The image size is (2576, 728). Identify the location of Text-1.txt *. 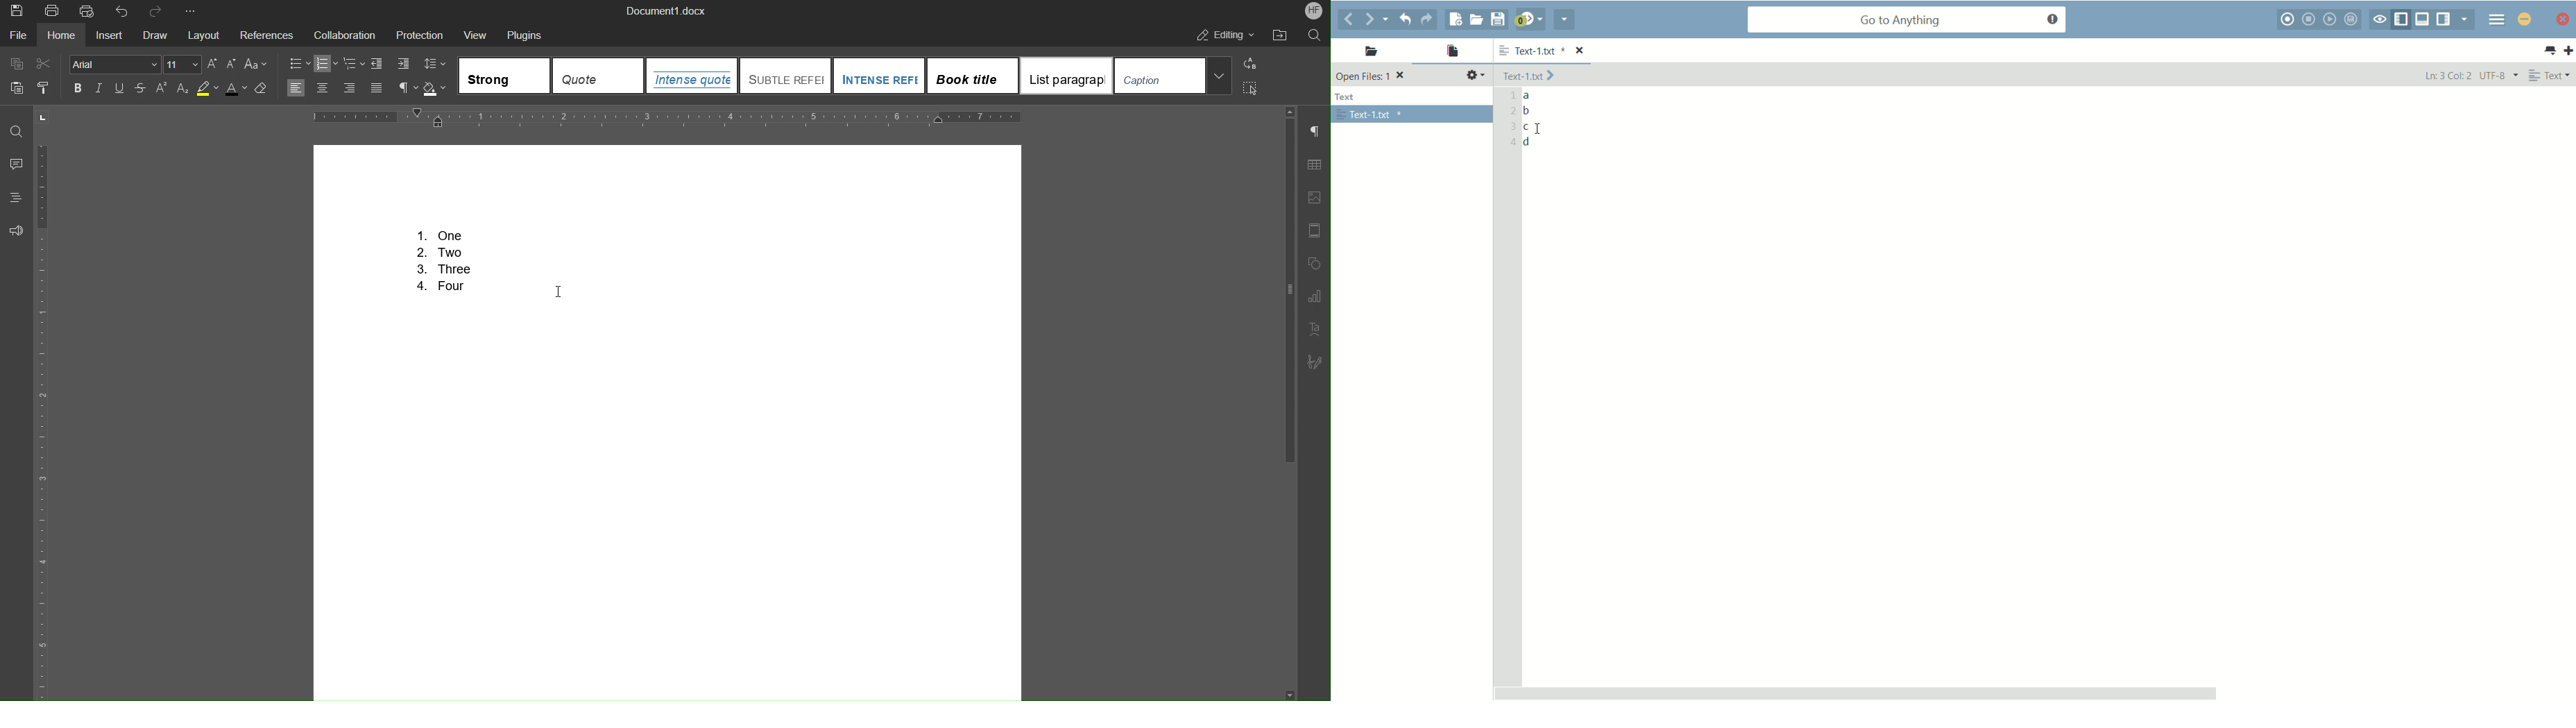
(1370, 115).